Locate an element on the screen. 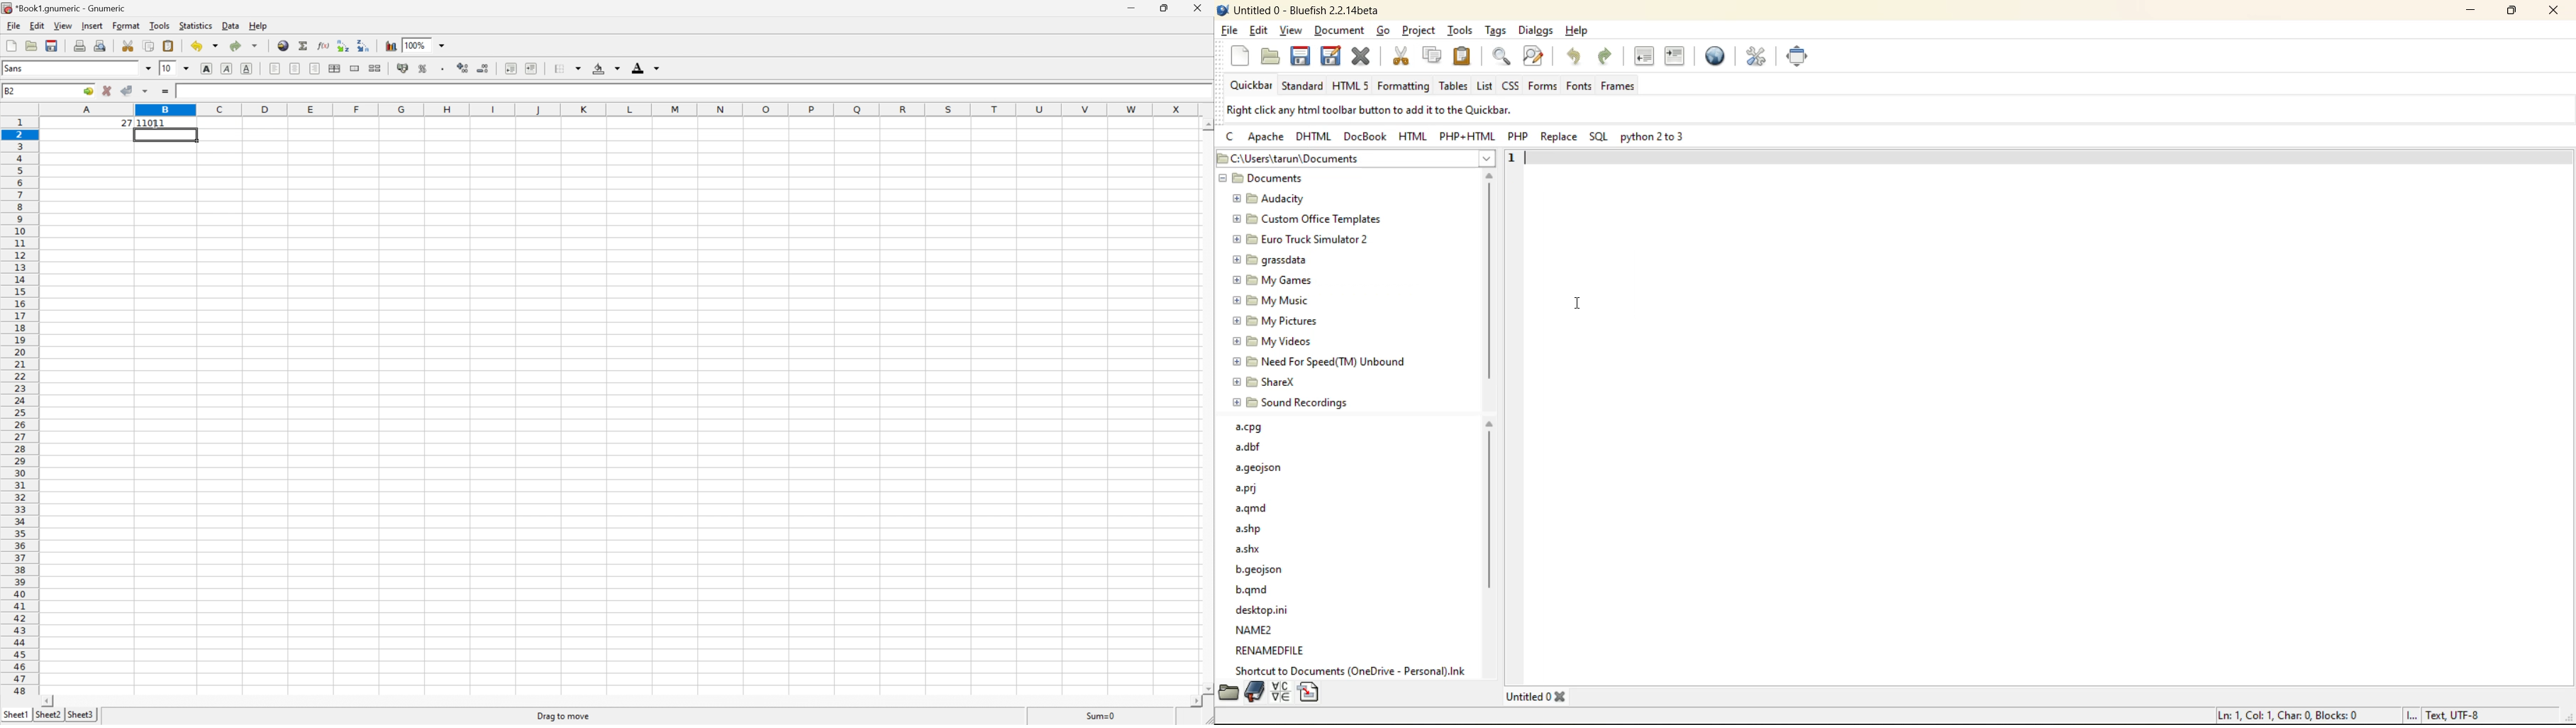 The width and height of the screenshot is (2576, 728). Sheet3 is located at coordinates (79, 716).